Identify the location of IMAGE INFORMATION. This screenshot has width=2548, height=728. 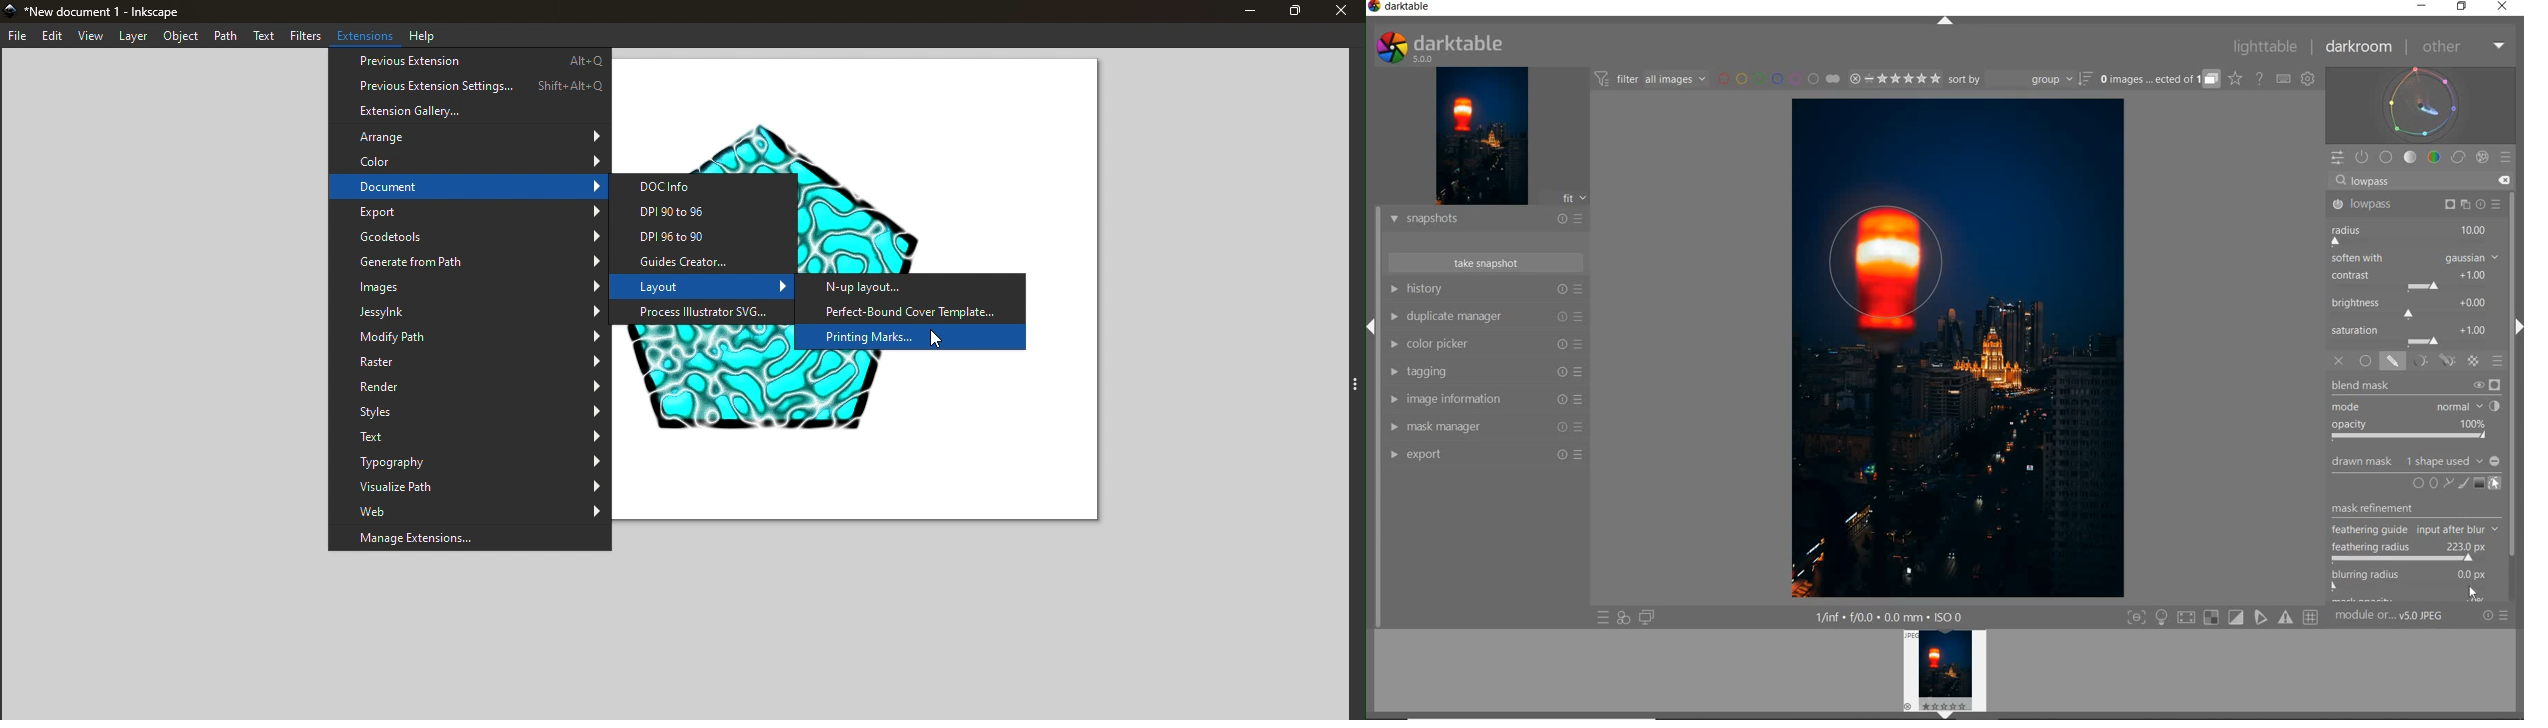
(1485, 401).